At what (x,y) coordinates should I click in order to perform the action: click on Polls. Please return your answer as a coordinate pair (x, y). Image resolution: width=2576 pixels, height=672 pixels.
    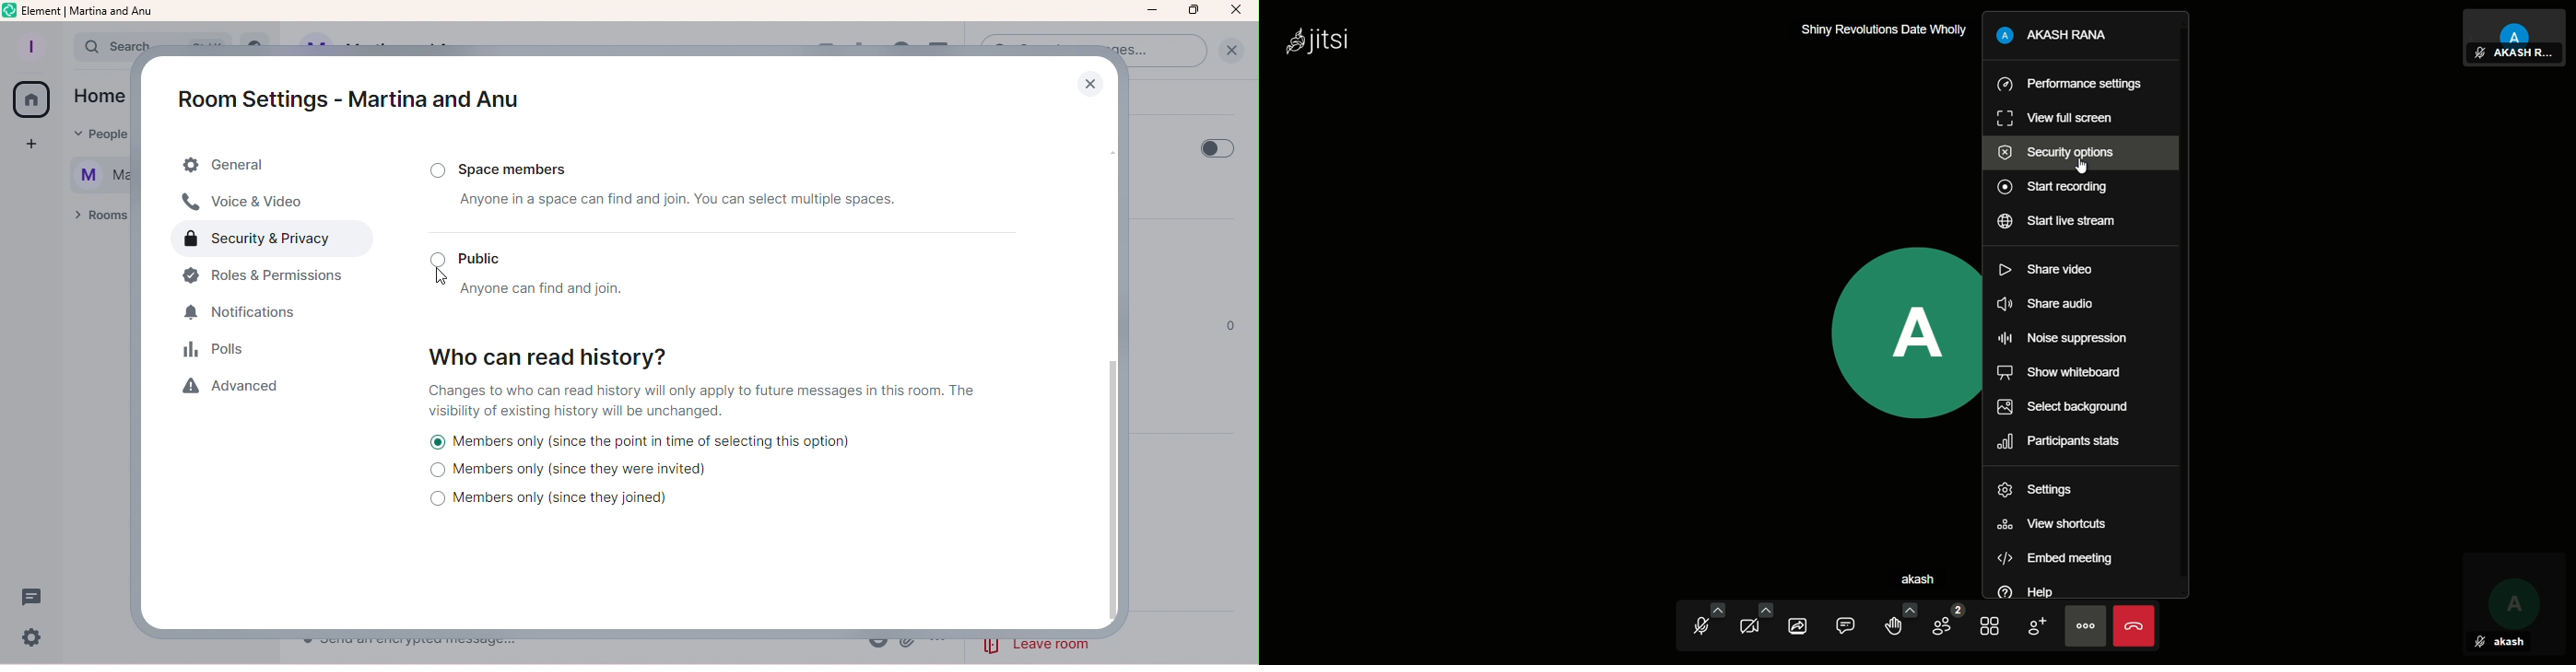
    Looking at the image, I should click on (224, 351).